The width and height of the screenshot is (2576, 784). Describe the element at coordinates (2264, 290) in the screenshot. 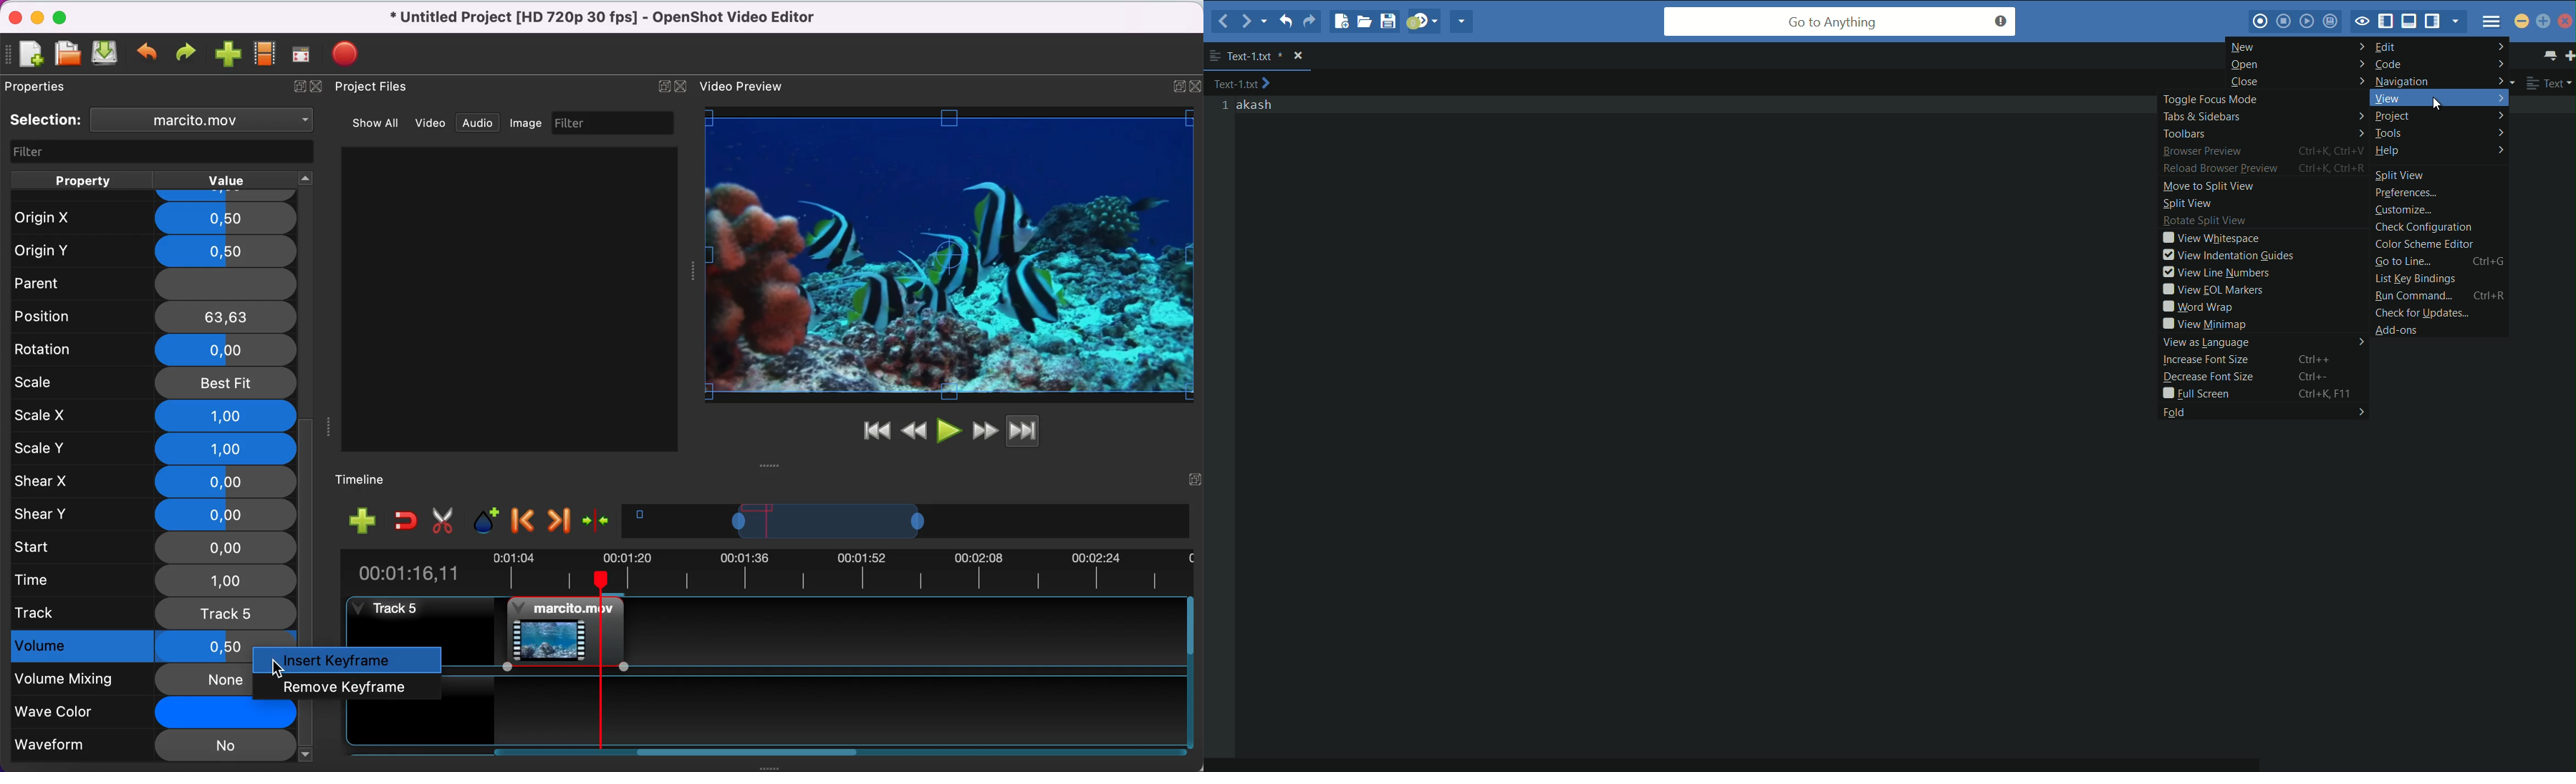

I see `view eol markers` at that location.